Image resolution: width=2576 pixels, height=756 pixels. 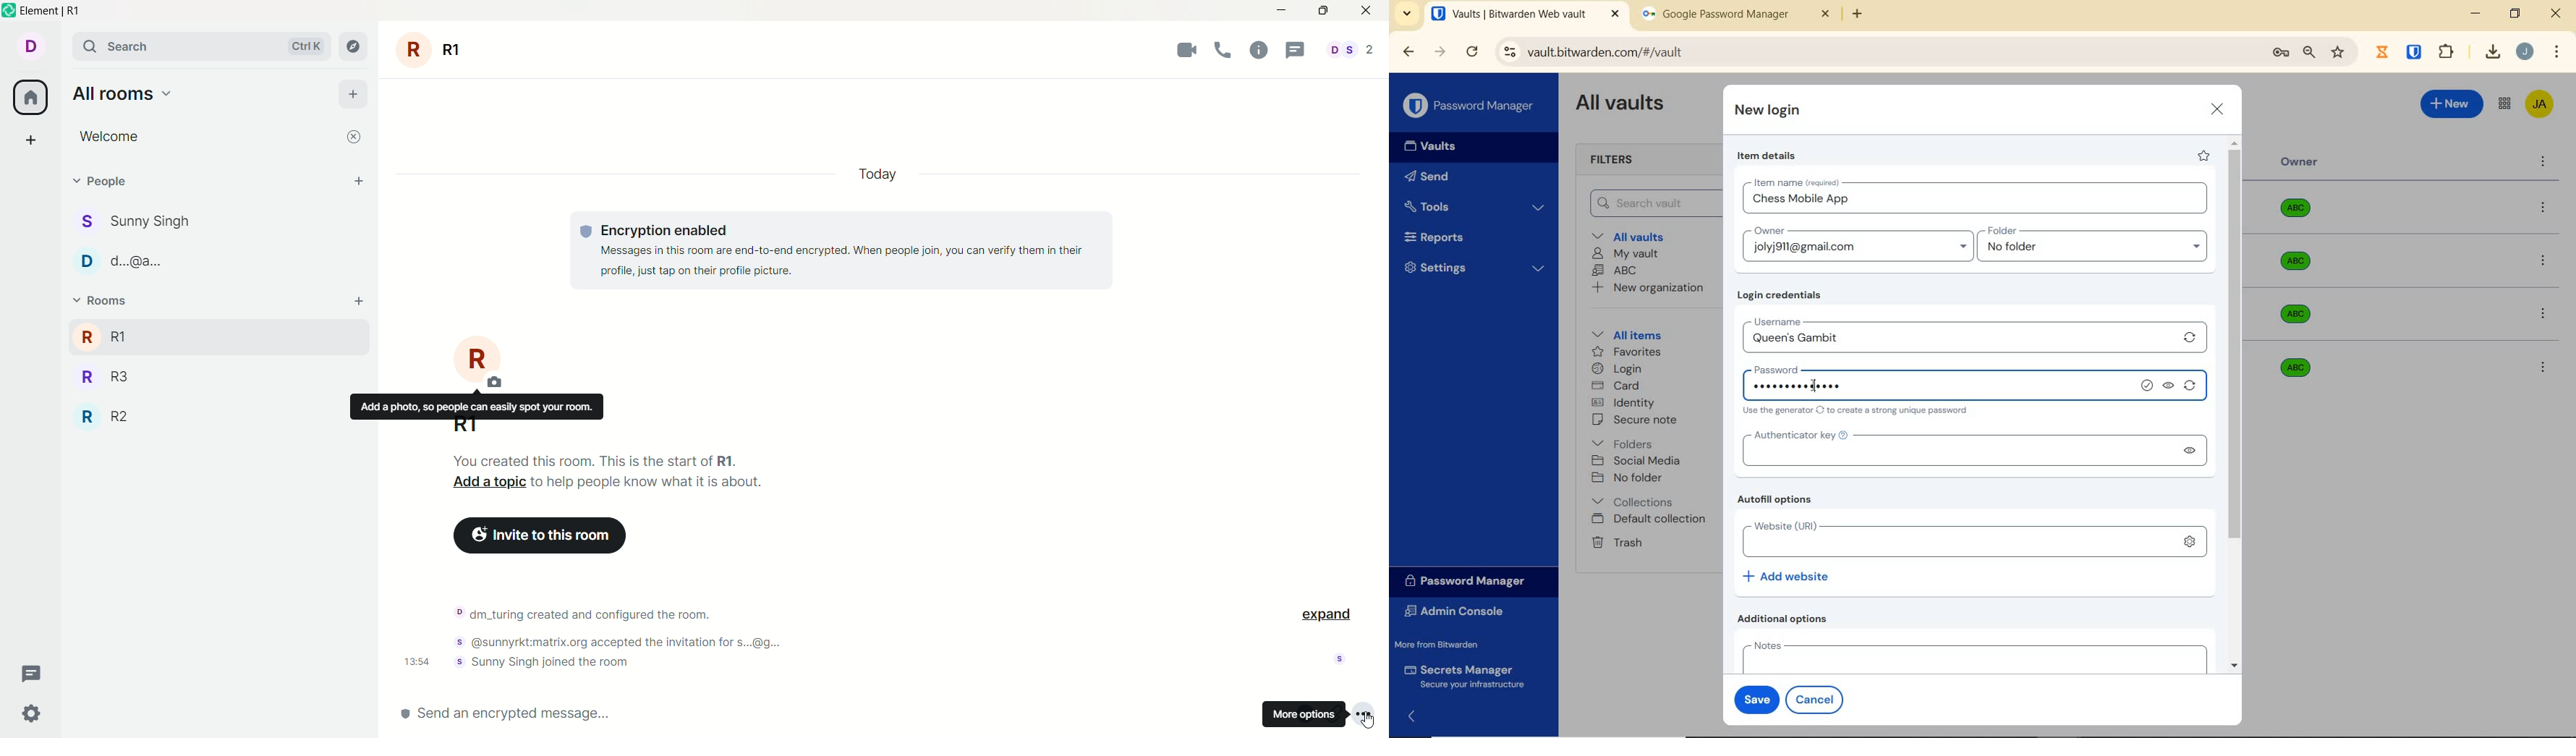 What do you see at coordinates (586, 232) in the screenshot?
I see `Text logo` at bounding box center [586, 232].